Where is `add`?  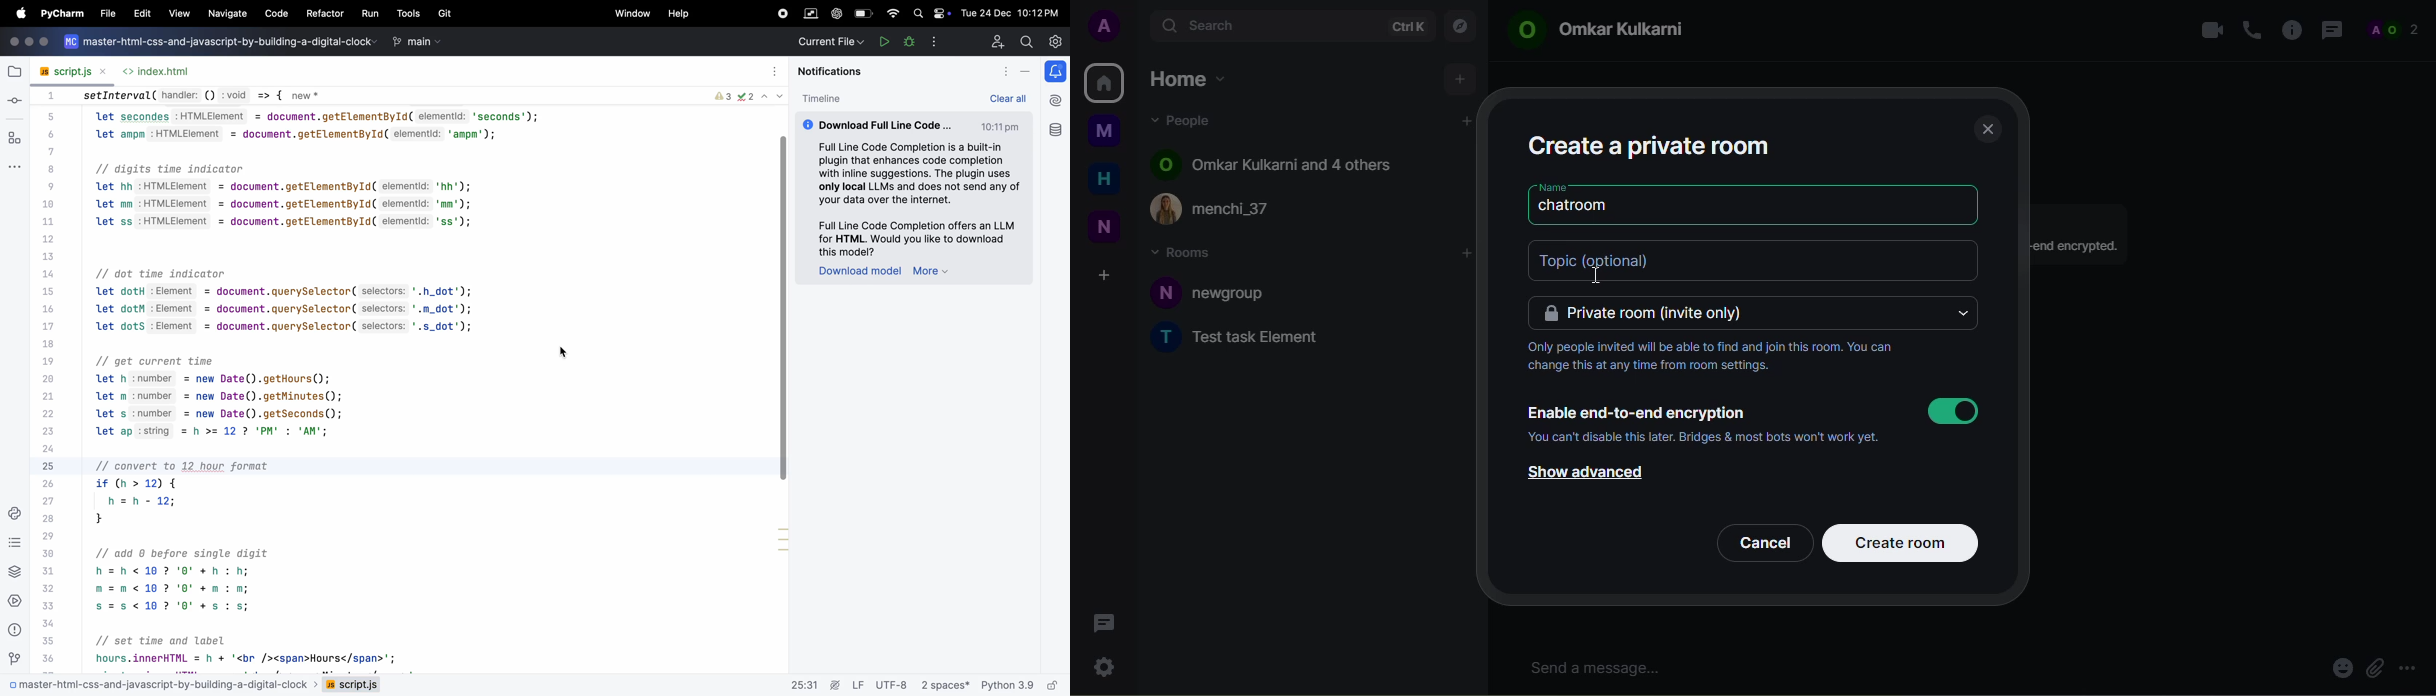 add is located at coordinates (1468, 254).